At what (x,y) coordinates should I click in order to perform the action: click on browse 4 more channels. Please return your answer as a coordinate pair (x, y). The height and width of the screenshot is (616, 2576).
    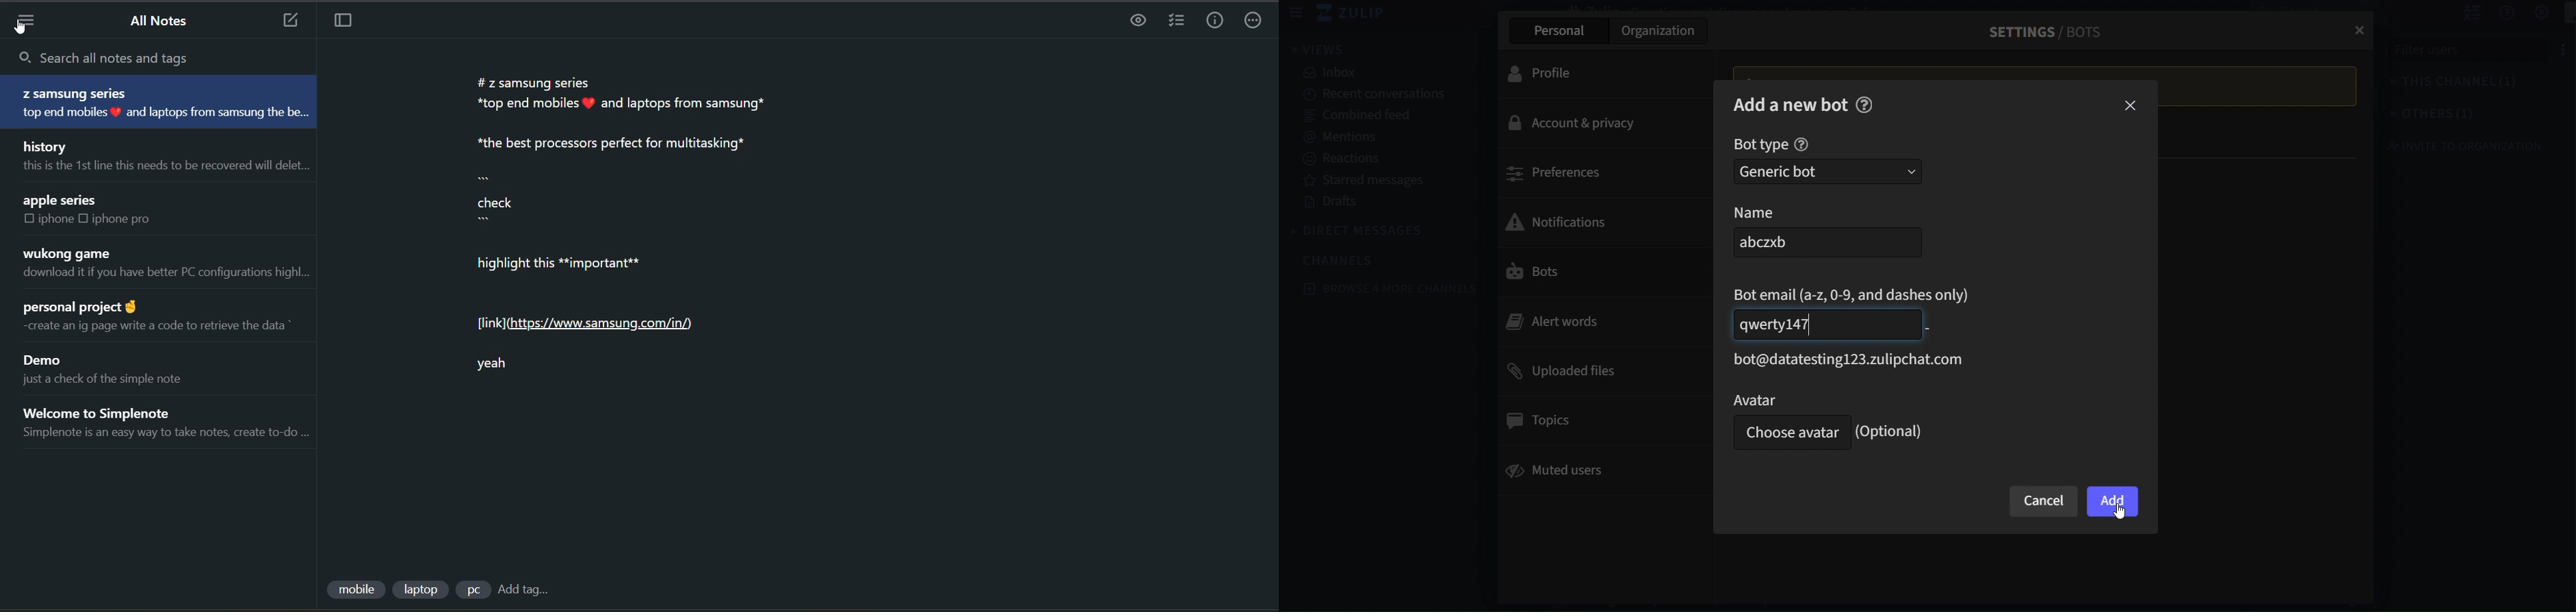
    Looking at the image, I should click on (1393, 288).